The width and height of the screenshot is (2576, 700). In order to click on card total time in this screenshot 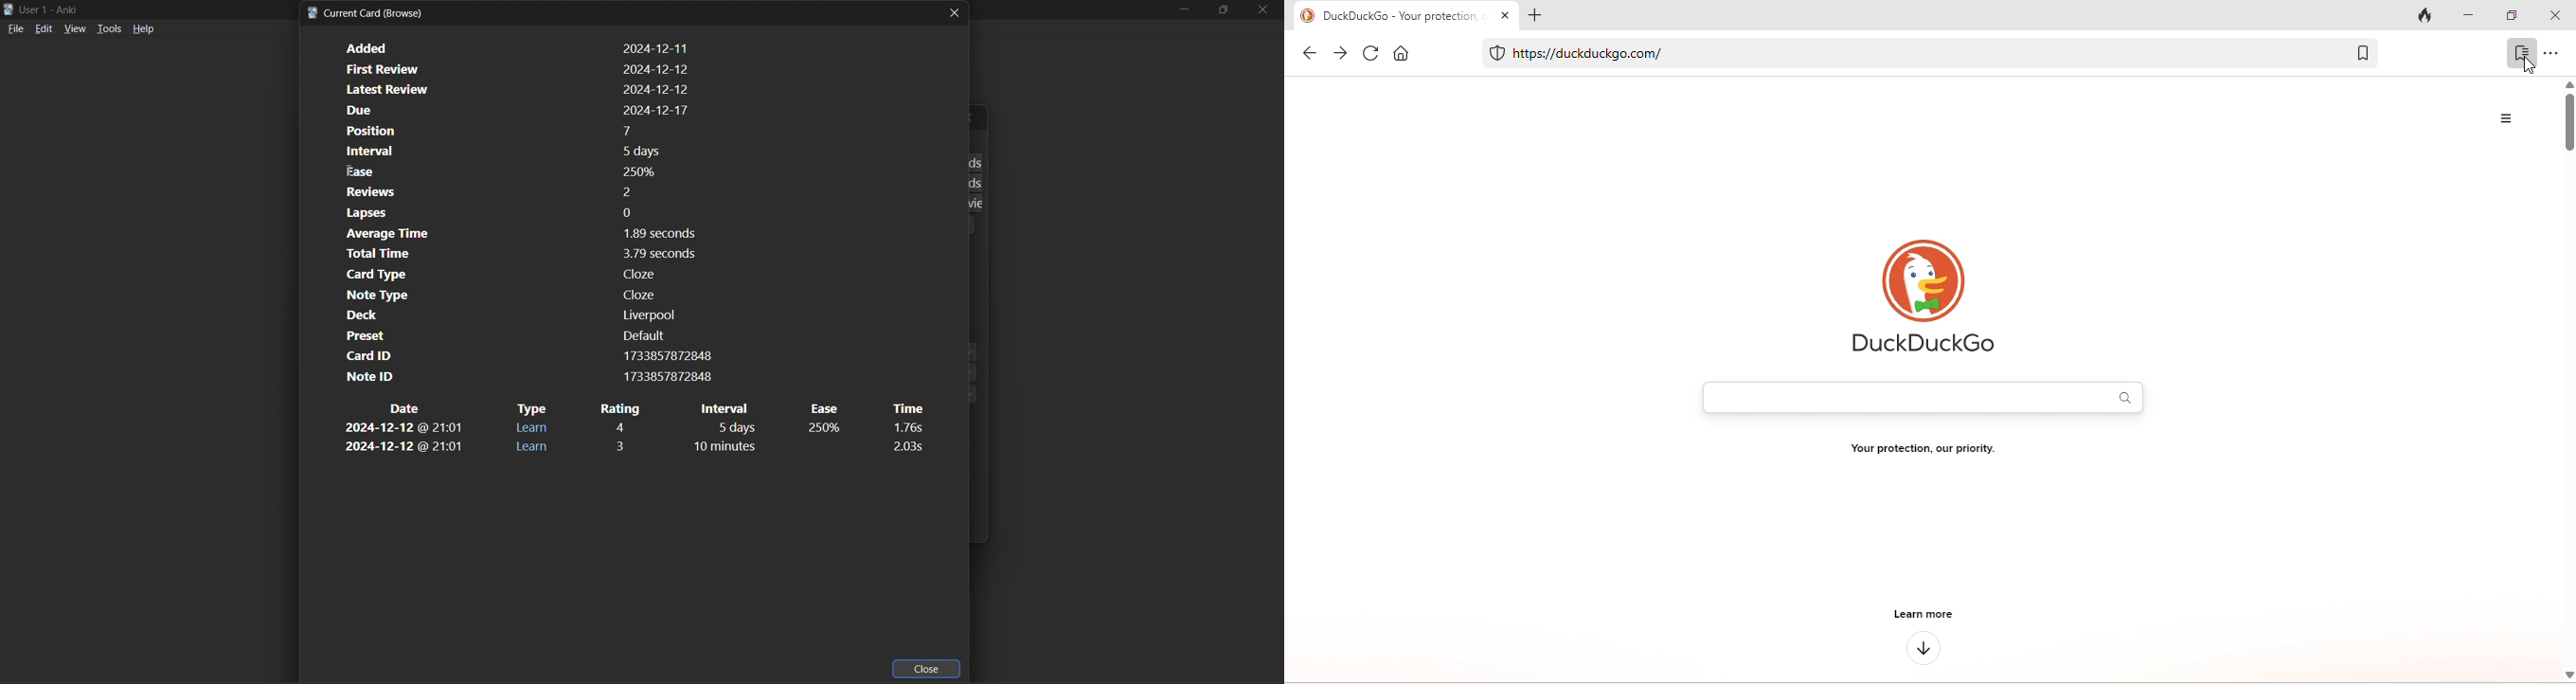, I will do `click(510, 254)`.